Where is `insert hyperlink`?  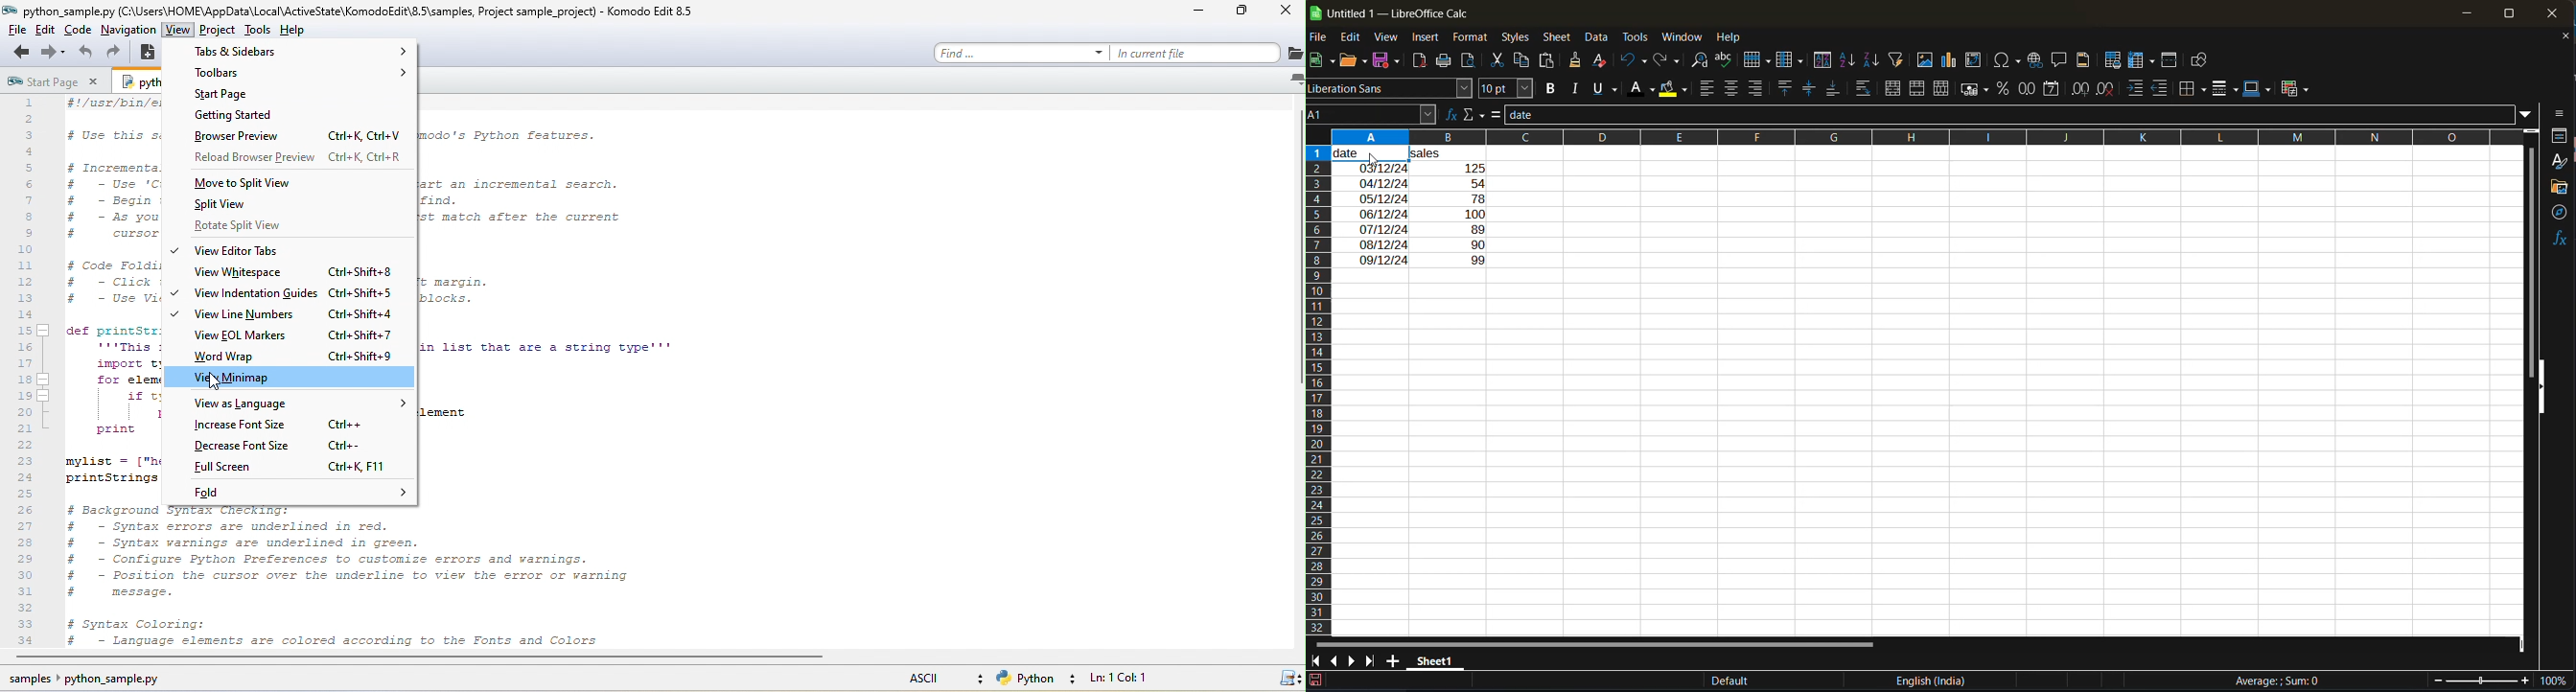
insert hyperlink is located at coordinates (2036, 62).